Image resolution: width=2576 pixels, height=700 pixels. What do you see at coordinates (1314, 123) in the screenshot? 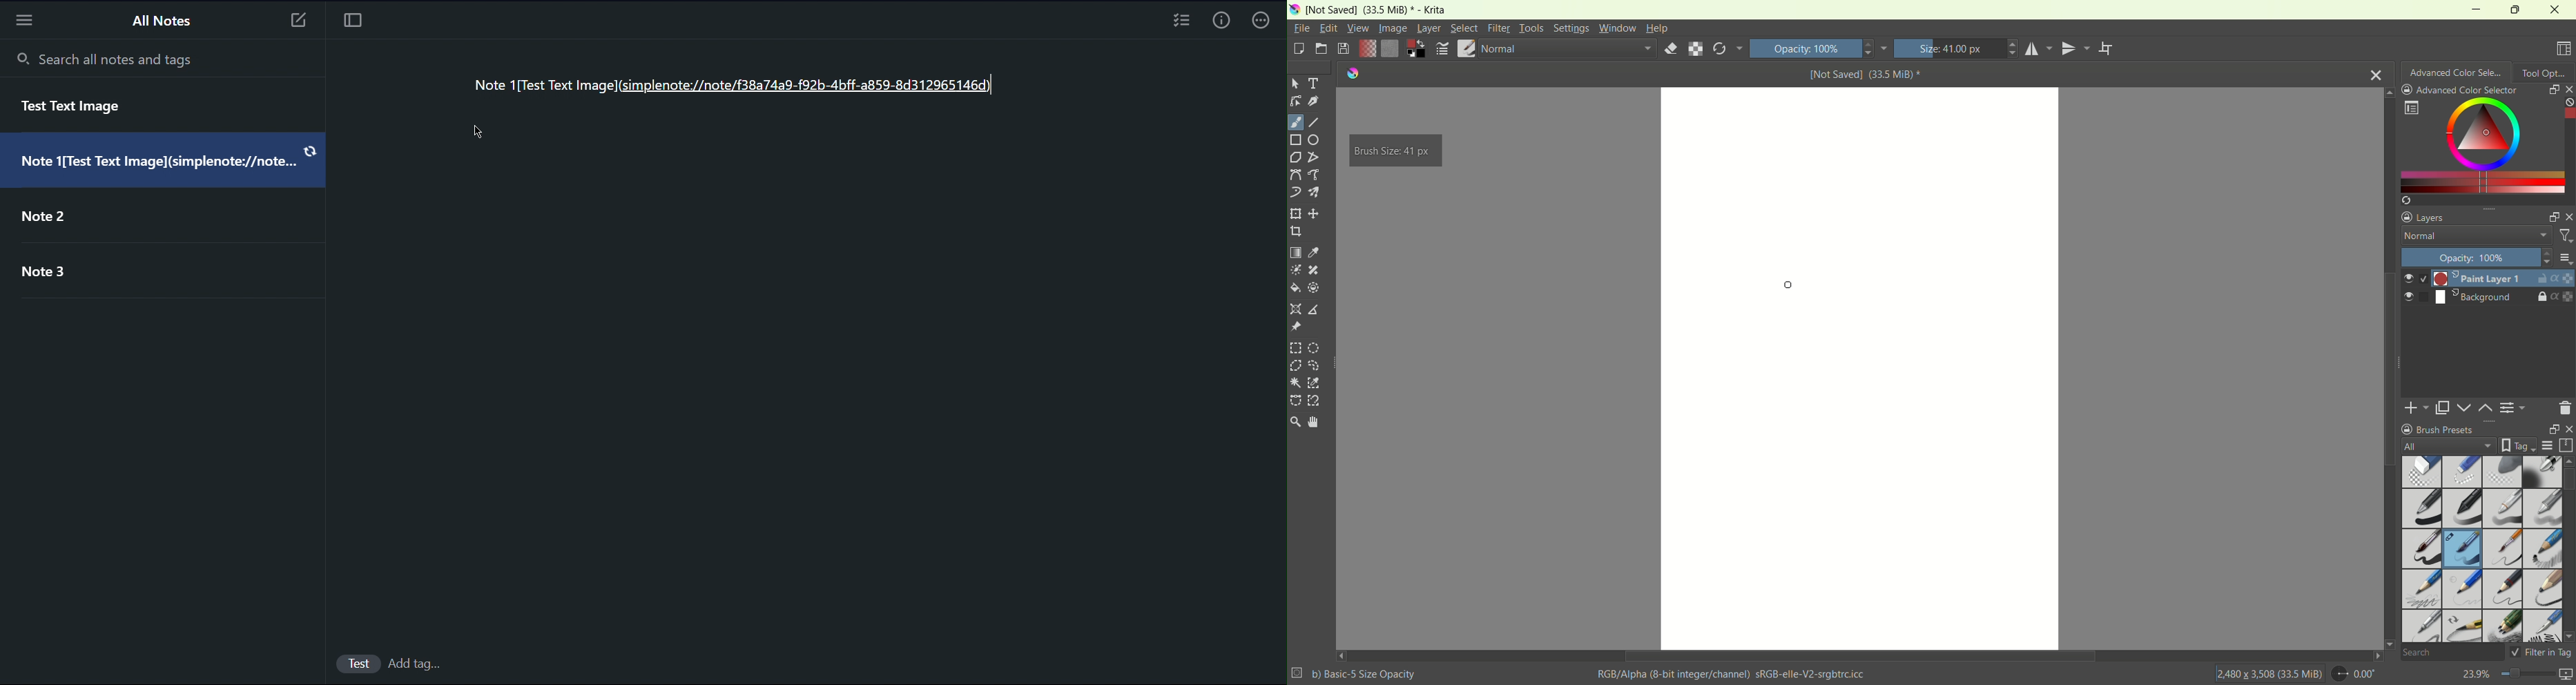
I see `line` at bounding box center [1314, 123].